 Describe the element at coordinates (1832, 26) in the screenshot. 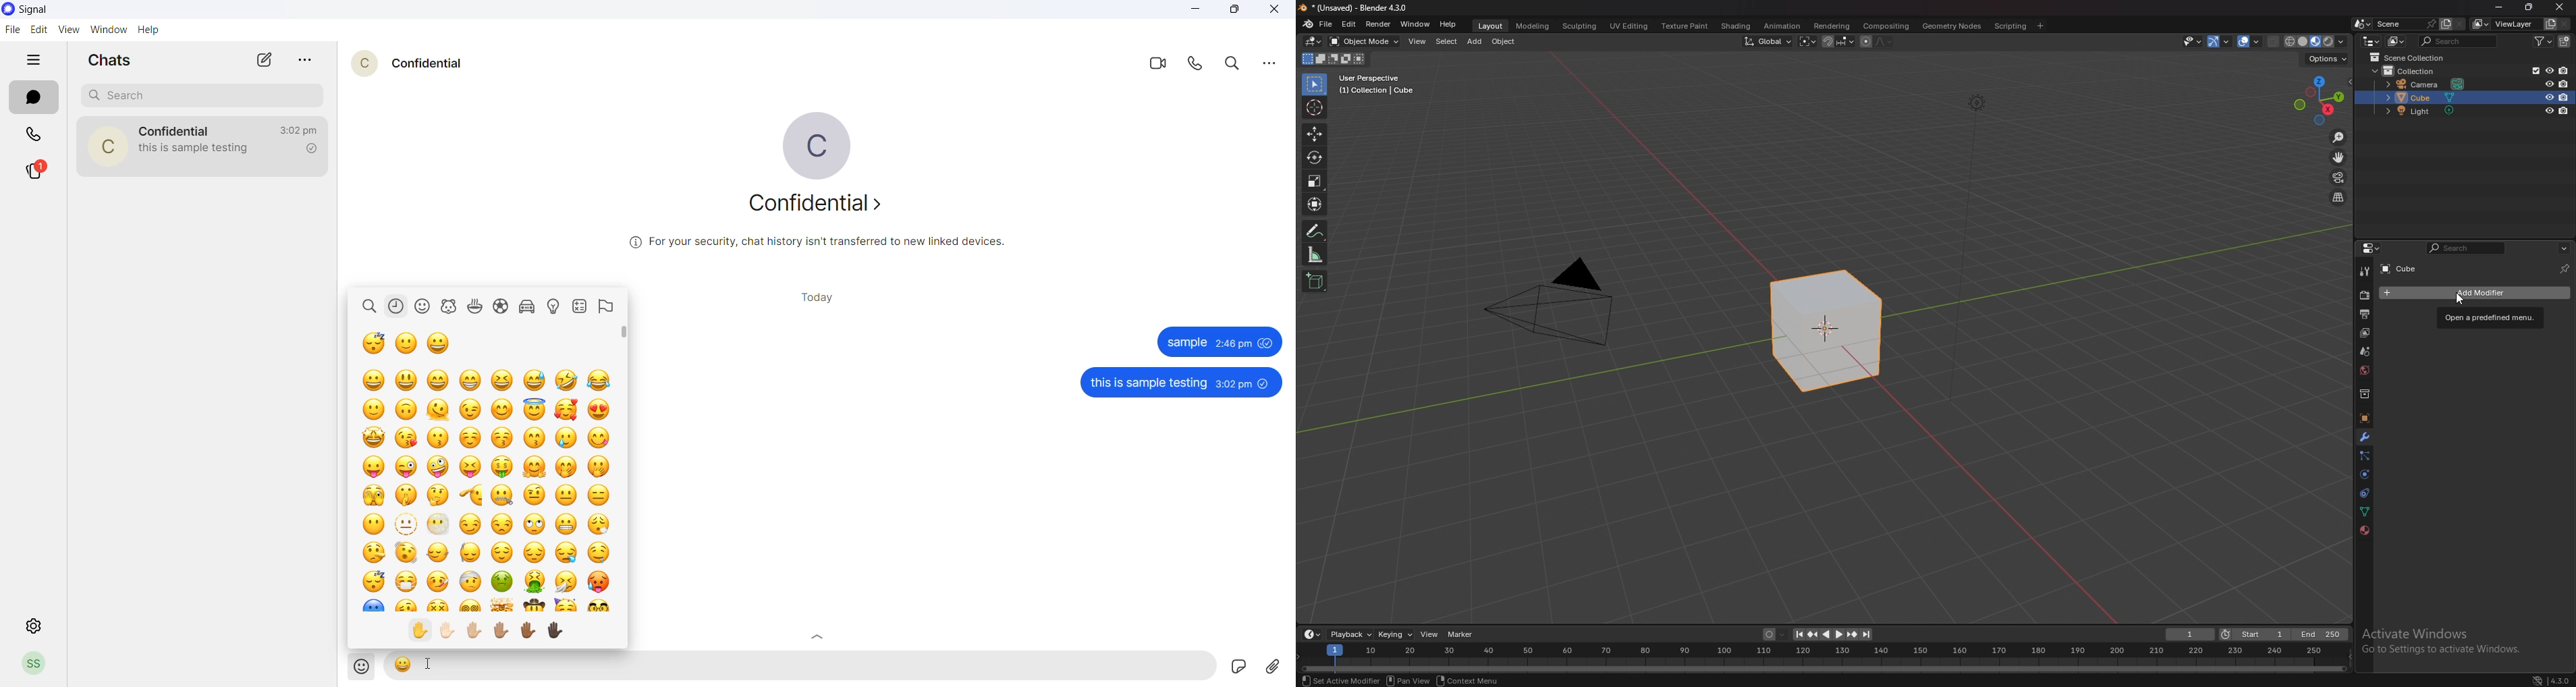

I see `rendering` at that location.